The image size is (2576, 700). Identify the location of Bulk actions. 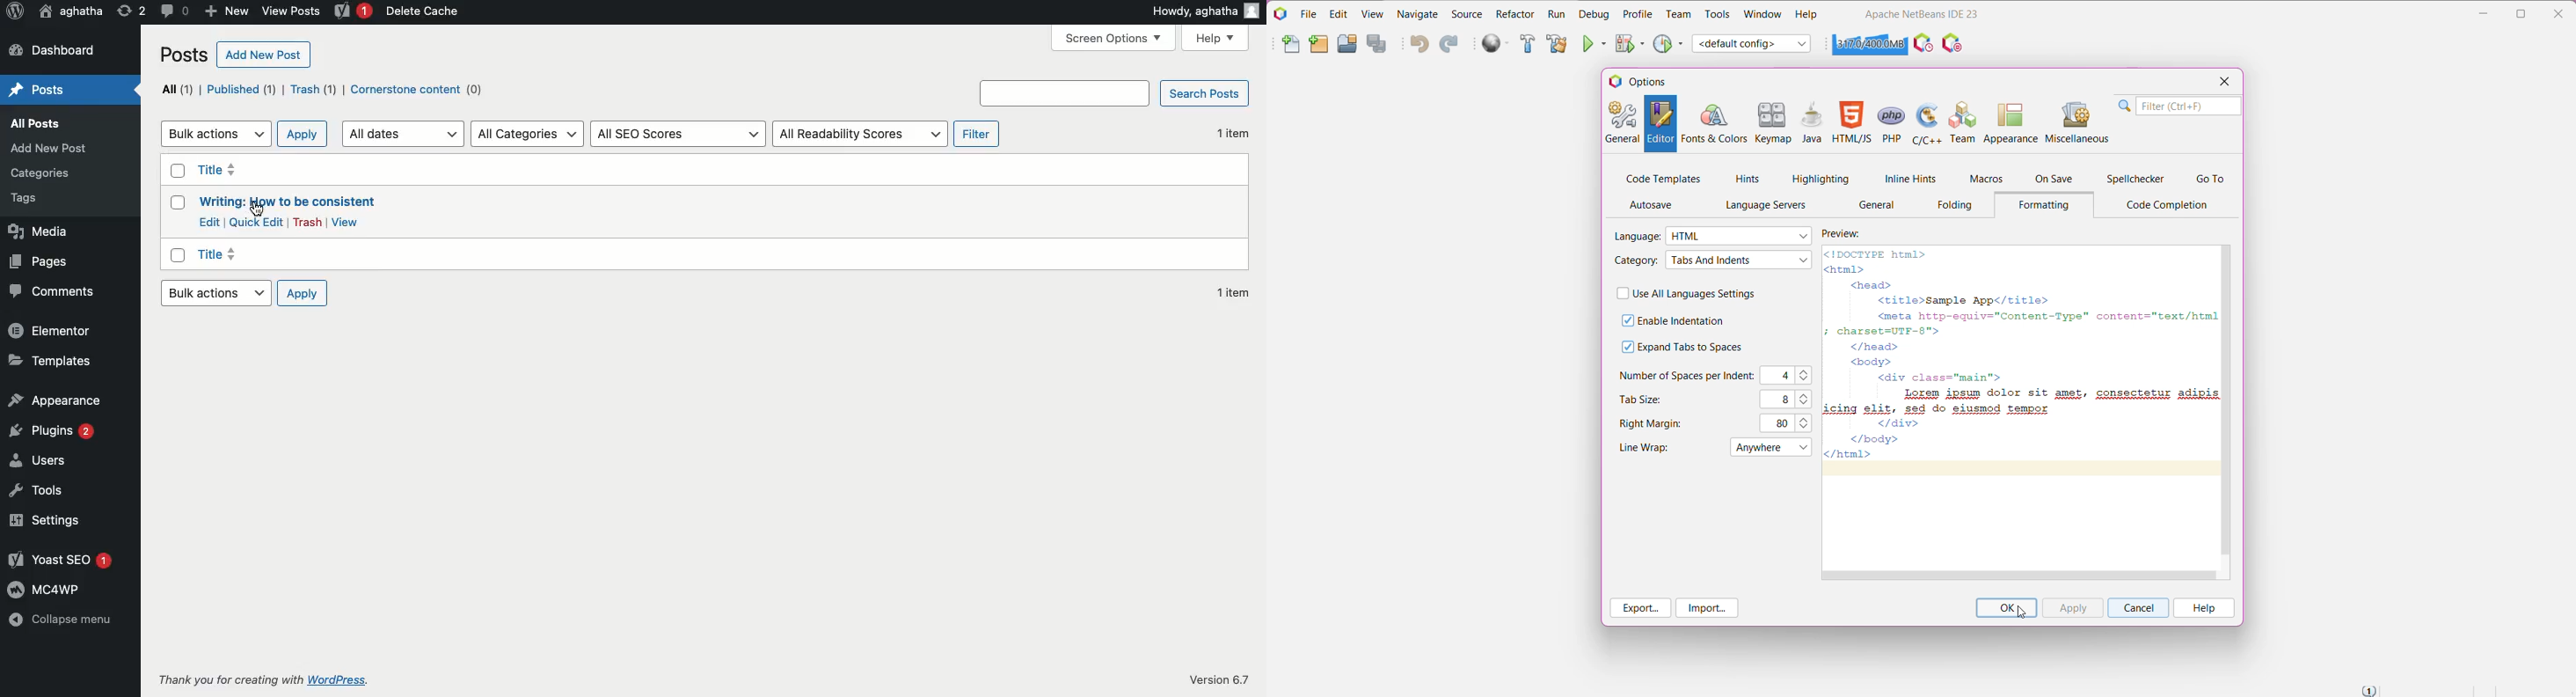
(214, 292).